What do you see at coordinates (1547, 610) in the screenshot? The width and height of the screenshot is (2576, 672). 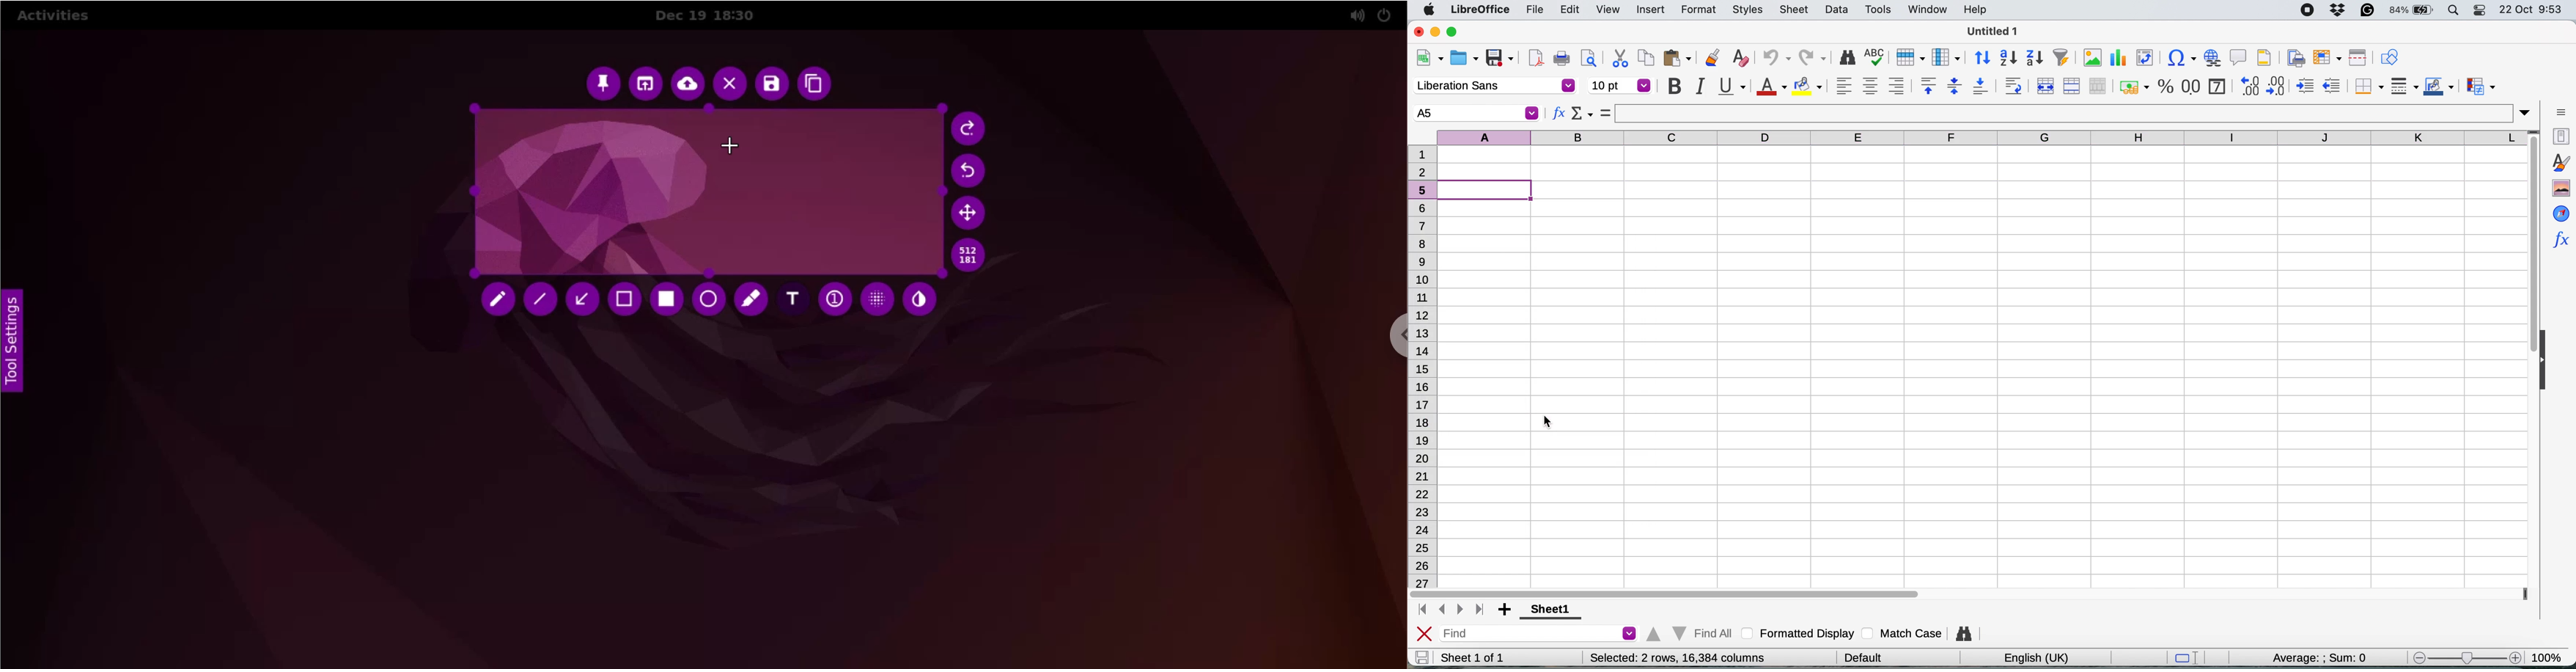 I see `sheet 1` at bounding box center [1547, 610].